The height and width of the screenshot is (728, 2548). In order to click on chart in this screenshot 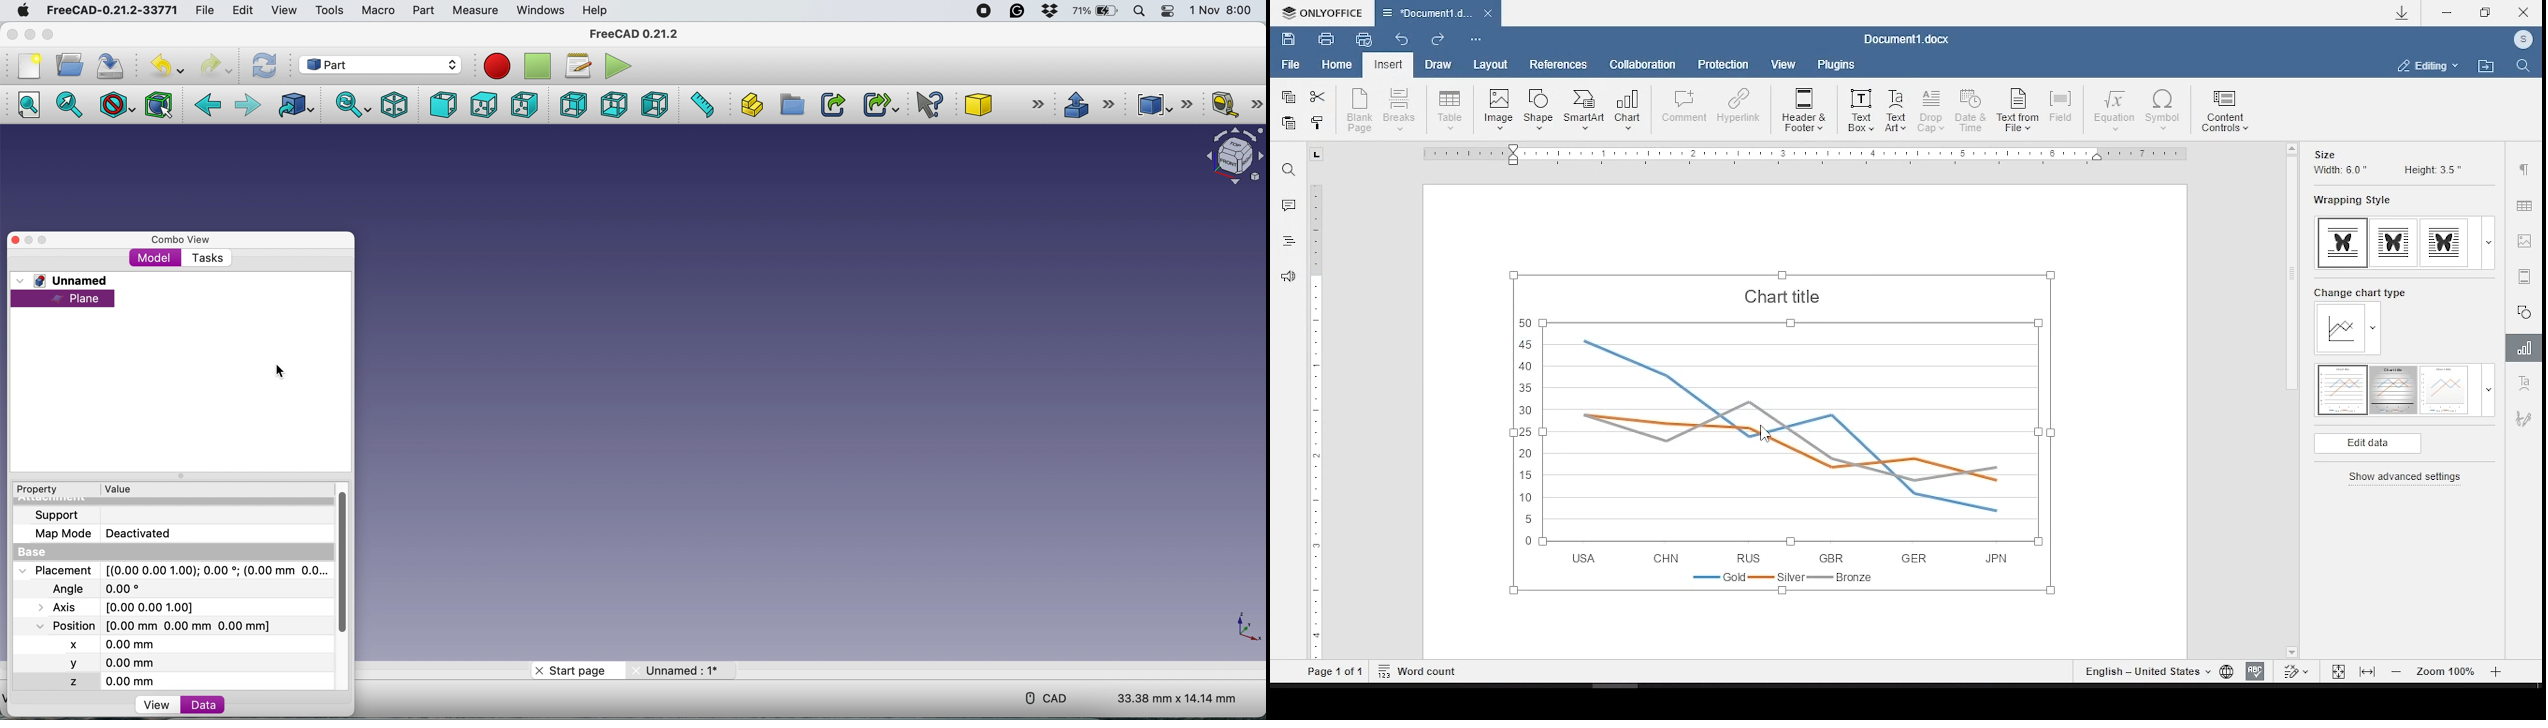, I will do `click(1782, 433)`.